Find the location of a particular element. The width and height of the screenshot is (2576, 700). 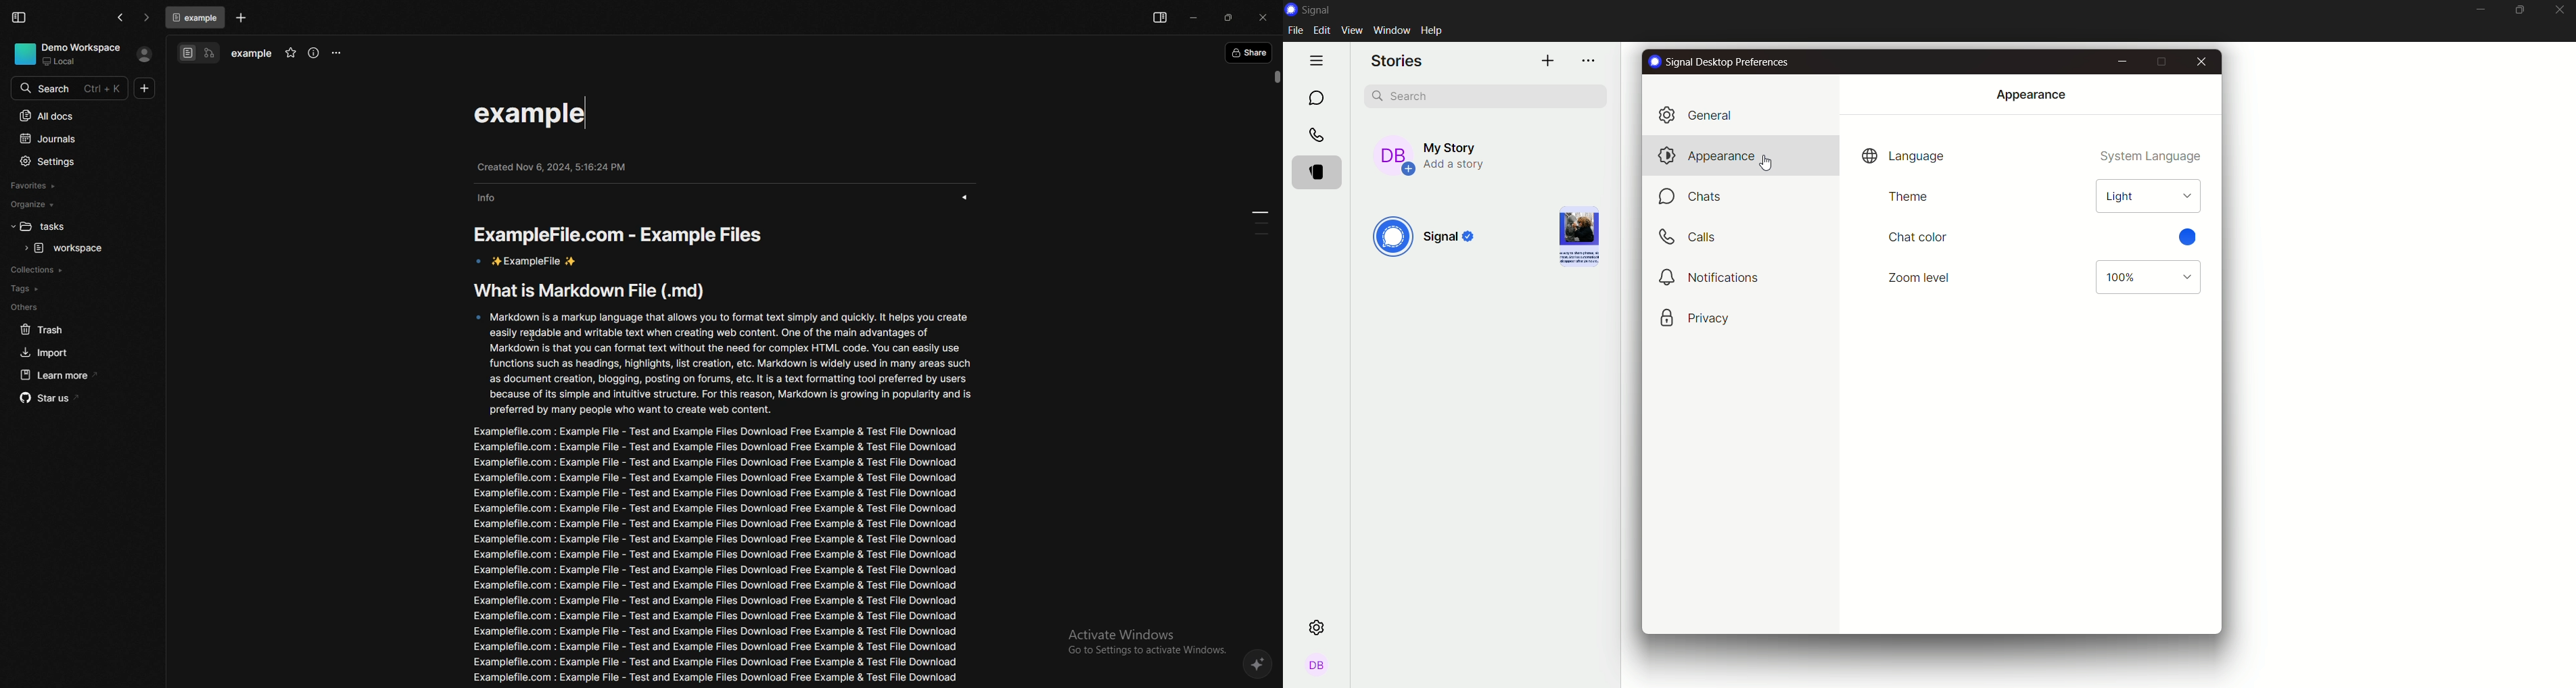

close is located at coordinates (2559, 11).